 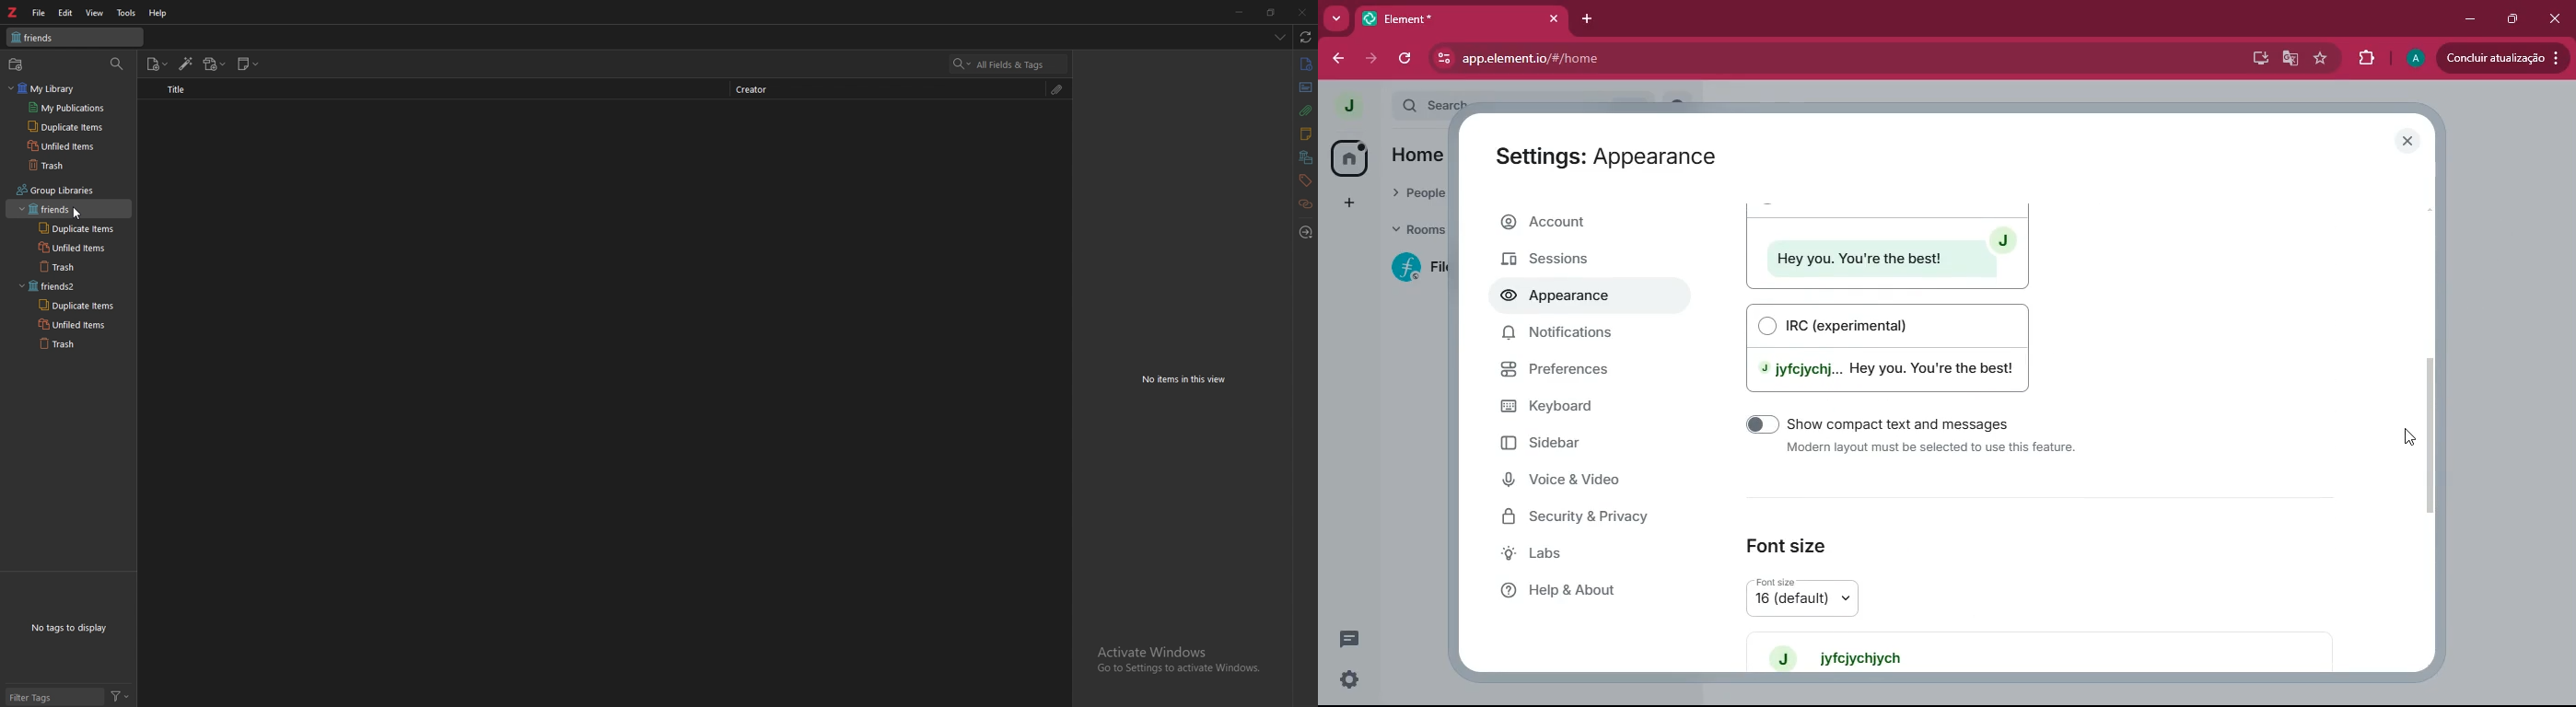 I want to click on close, so click(x=2556, y=14).